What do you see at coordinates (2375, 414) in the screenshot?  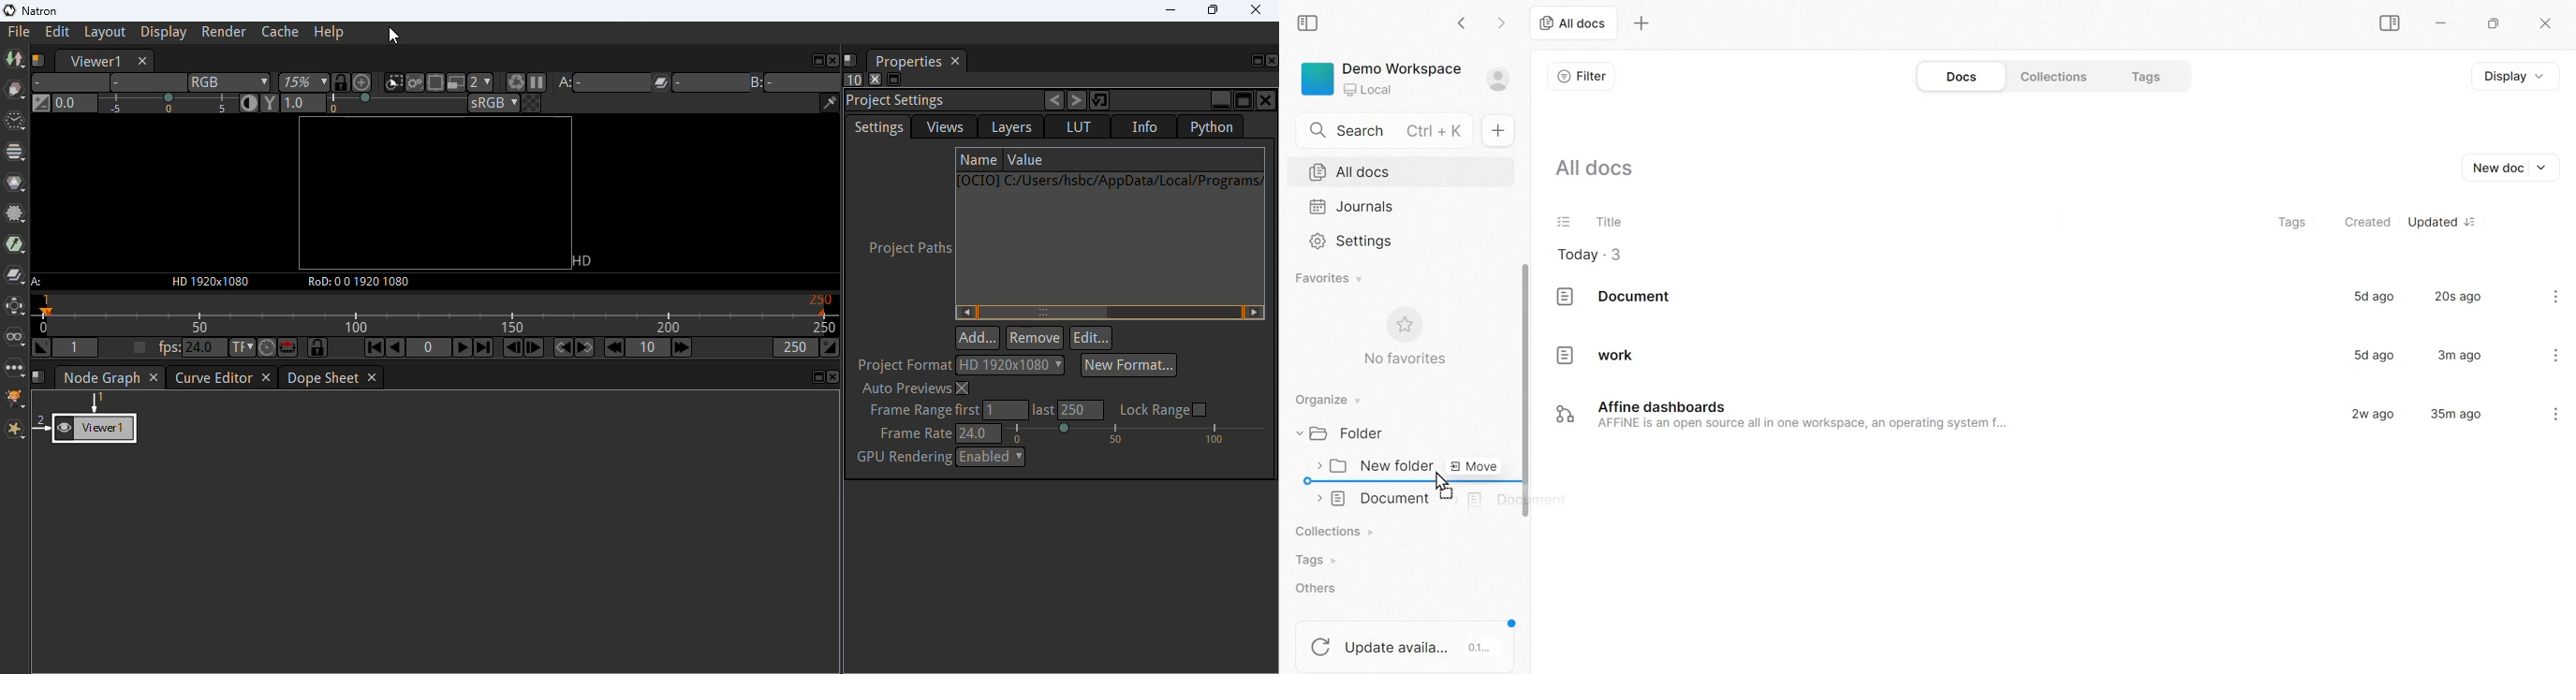 I see `2w ago` at bounding box center [2375, 414].